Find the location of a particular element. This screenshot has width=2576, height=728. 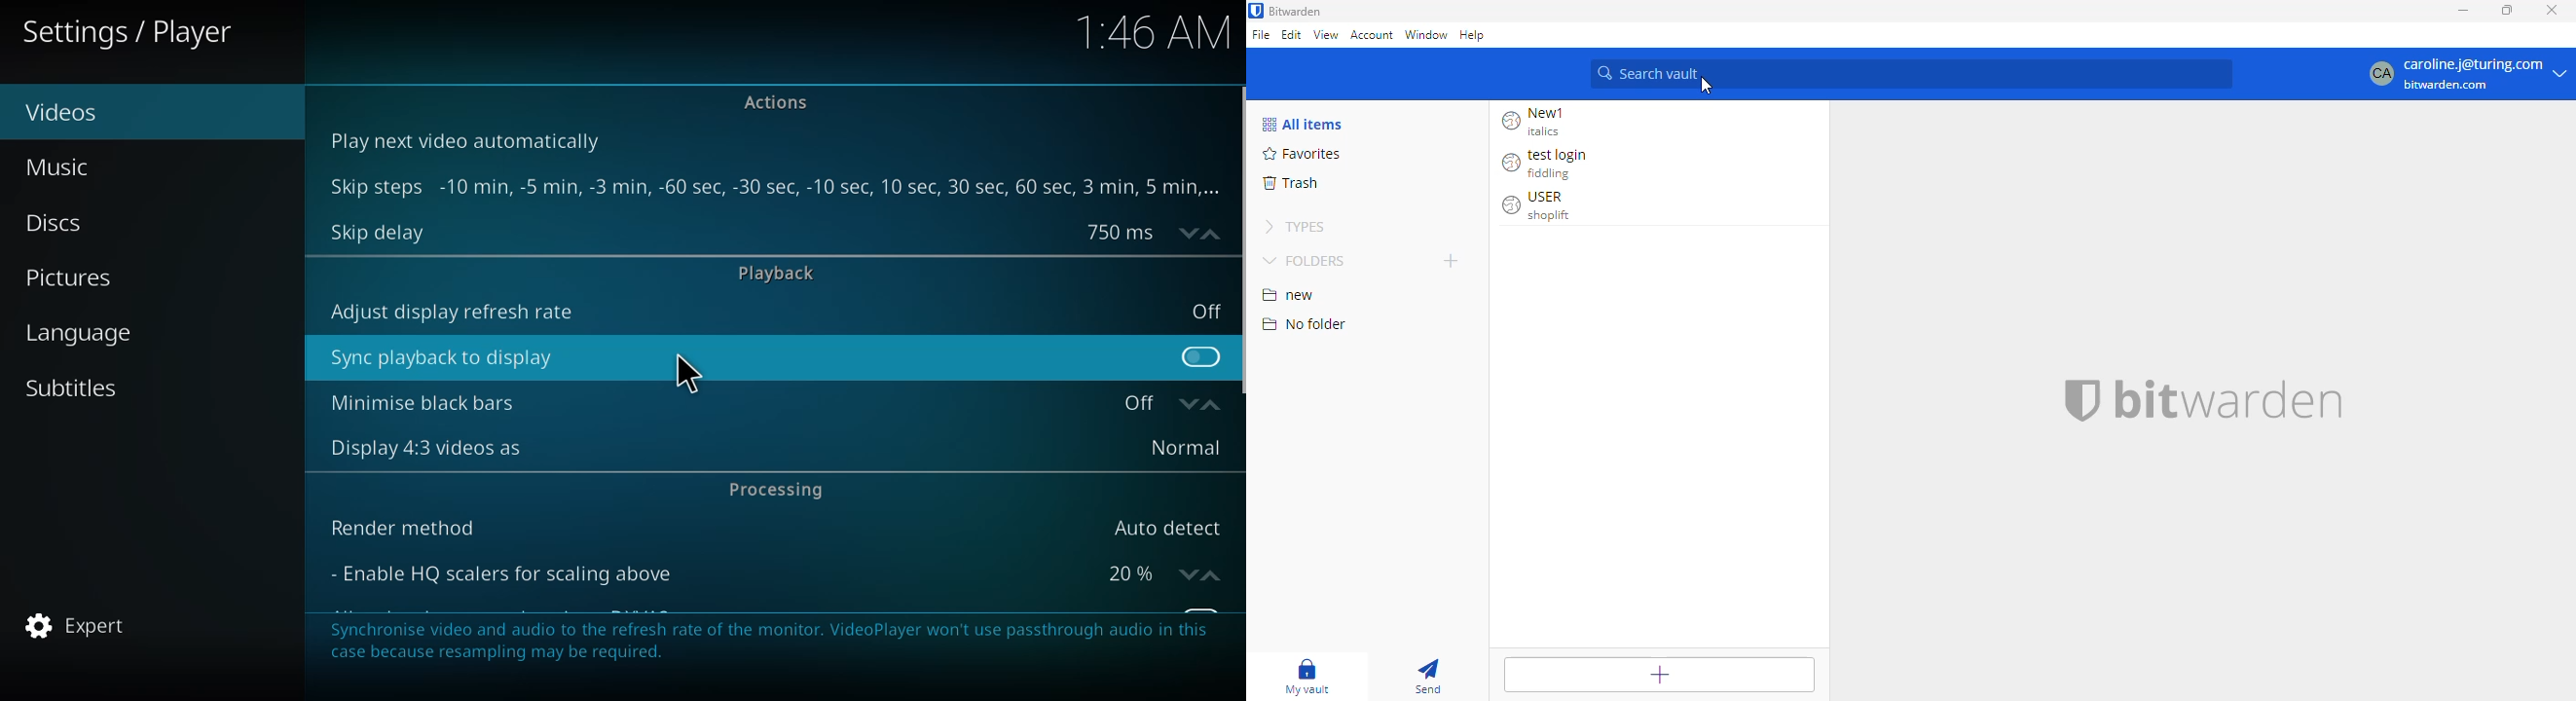

sync playback to display is located at coordinates (439, 361).